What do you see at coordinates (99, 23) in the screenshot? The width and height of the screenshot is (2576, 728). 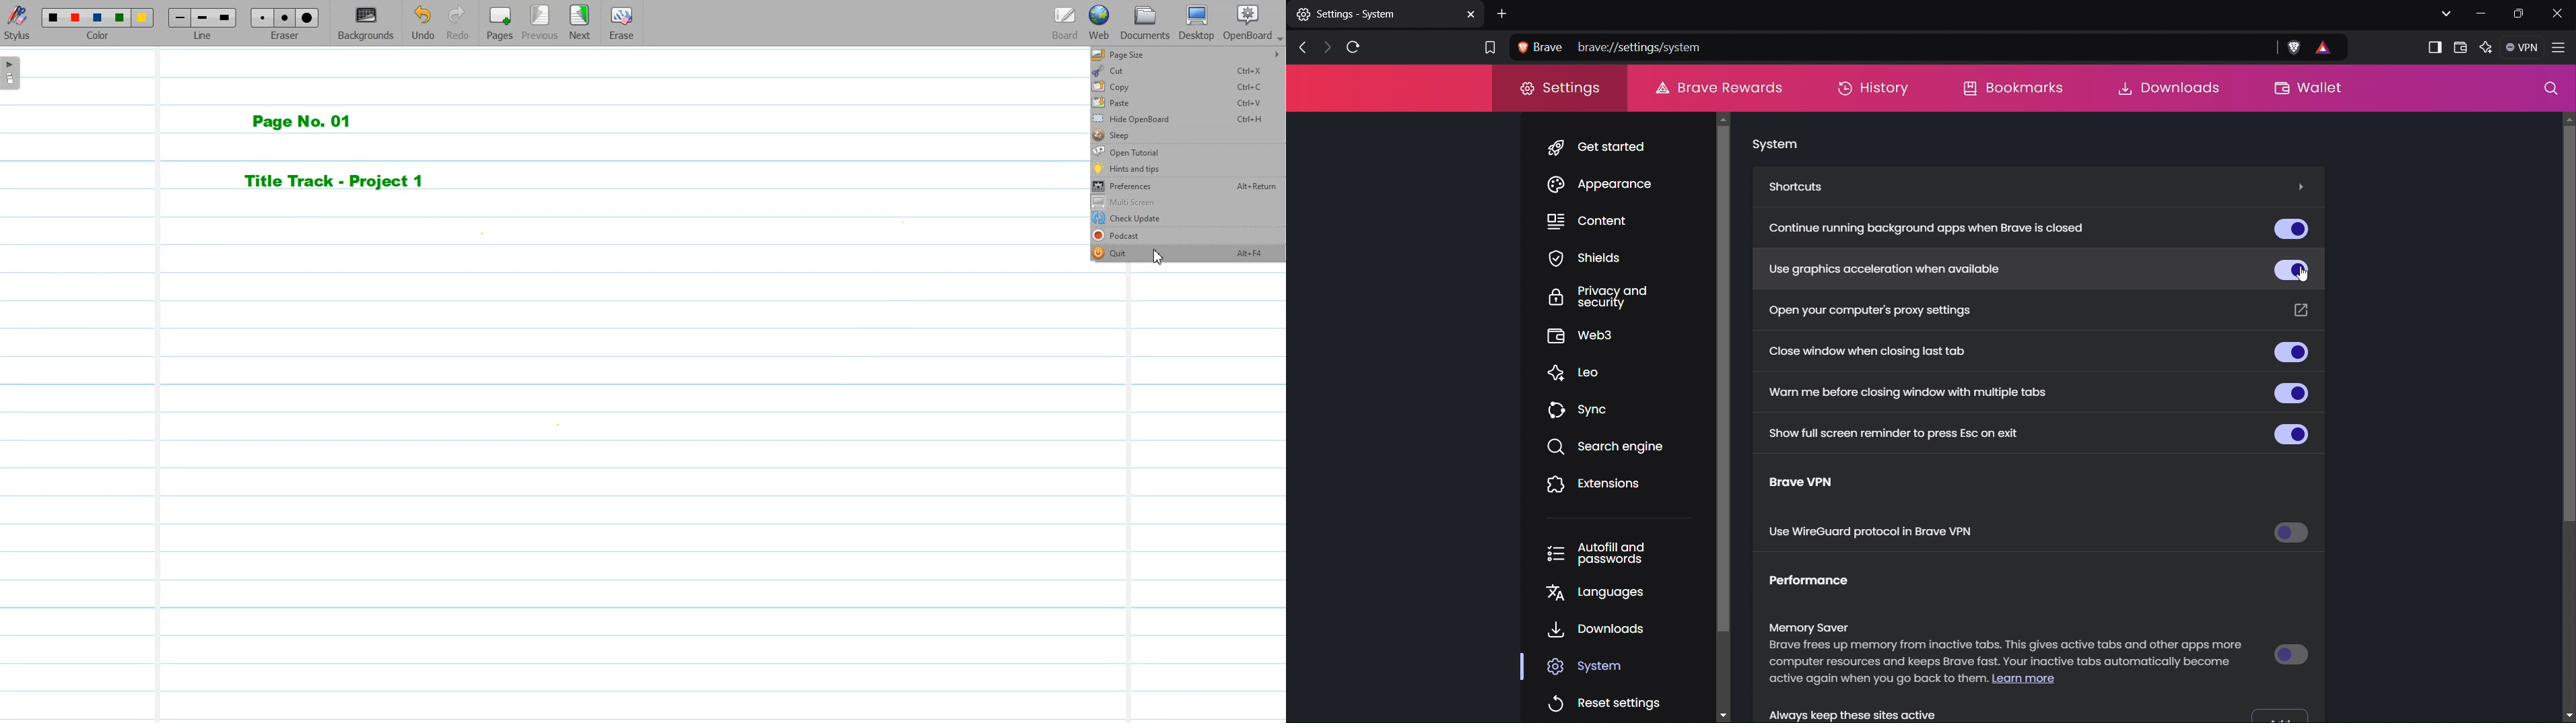 I see `Color` at bounding box center [99, 23].